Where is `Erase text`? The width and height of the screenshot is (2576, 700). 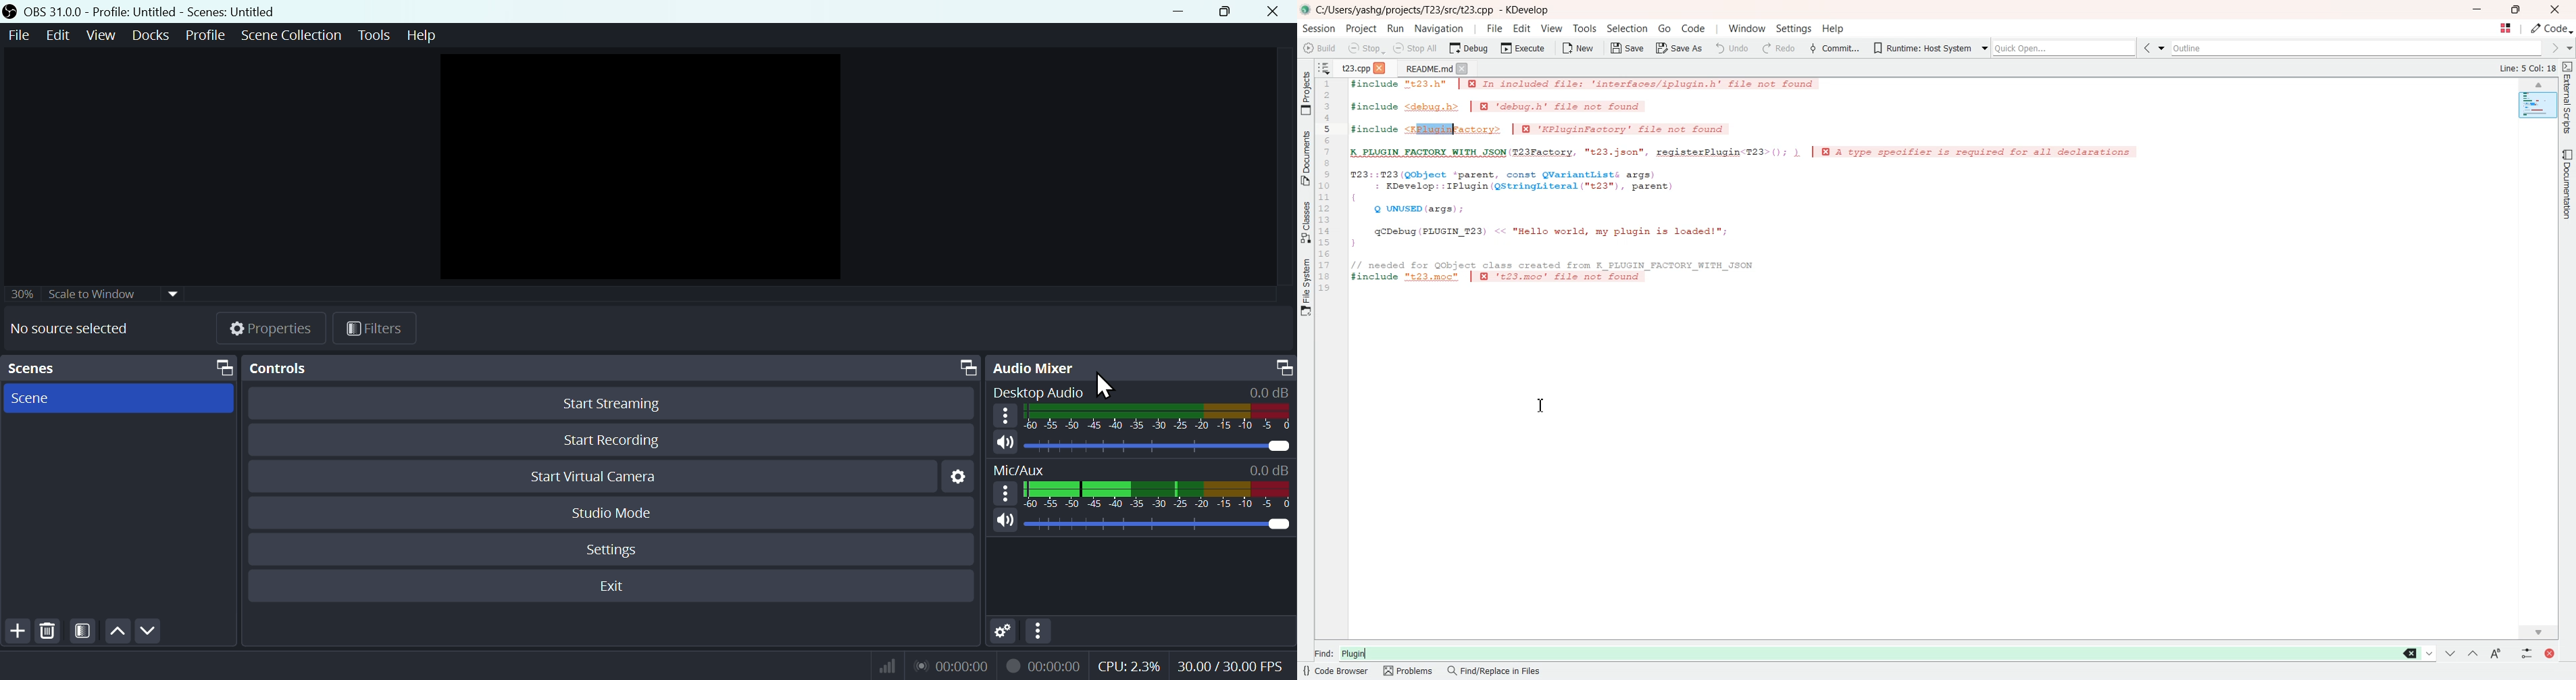 Erase text is located at coordinates (2411, 653).